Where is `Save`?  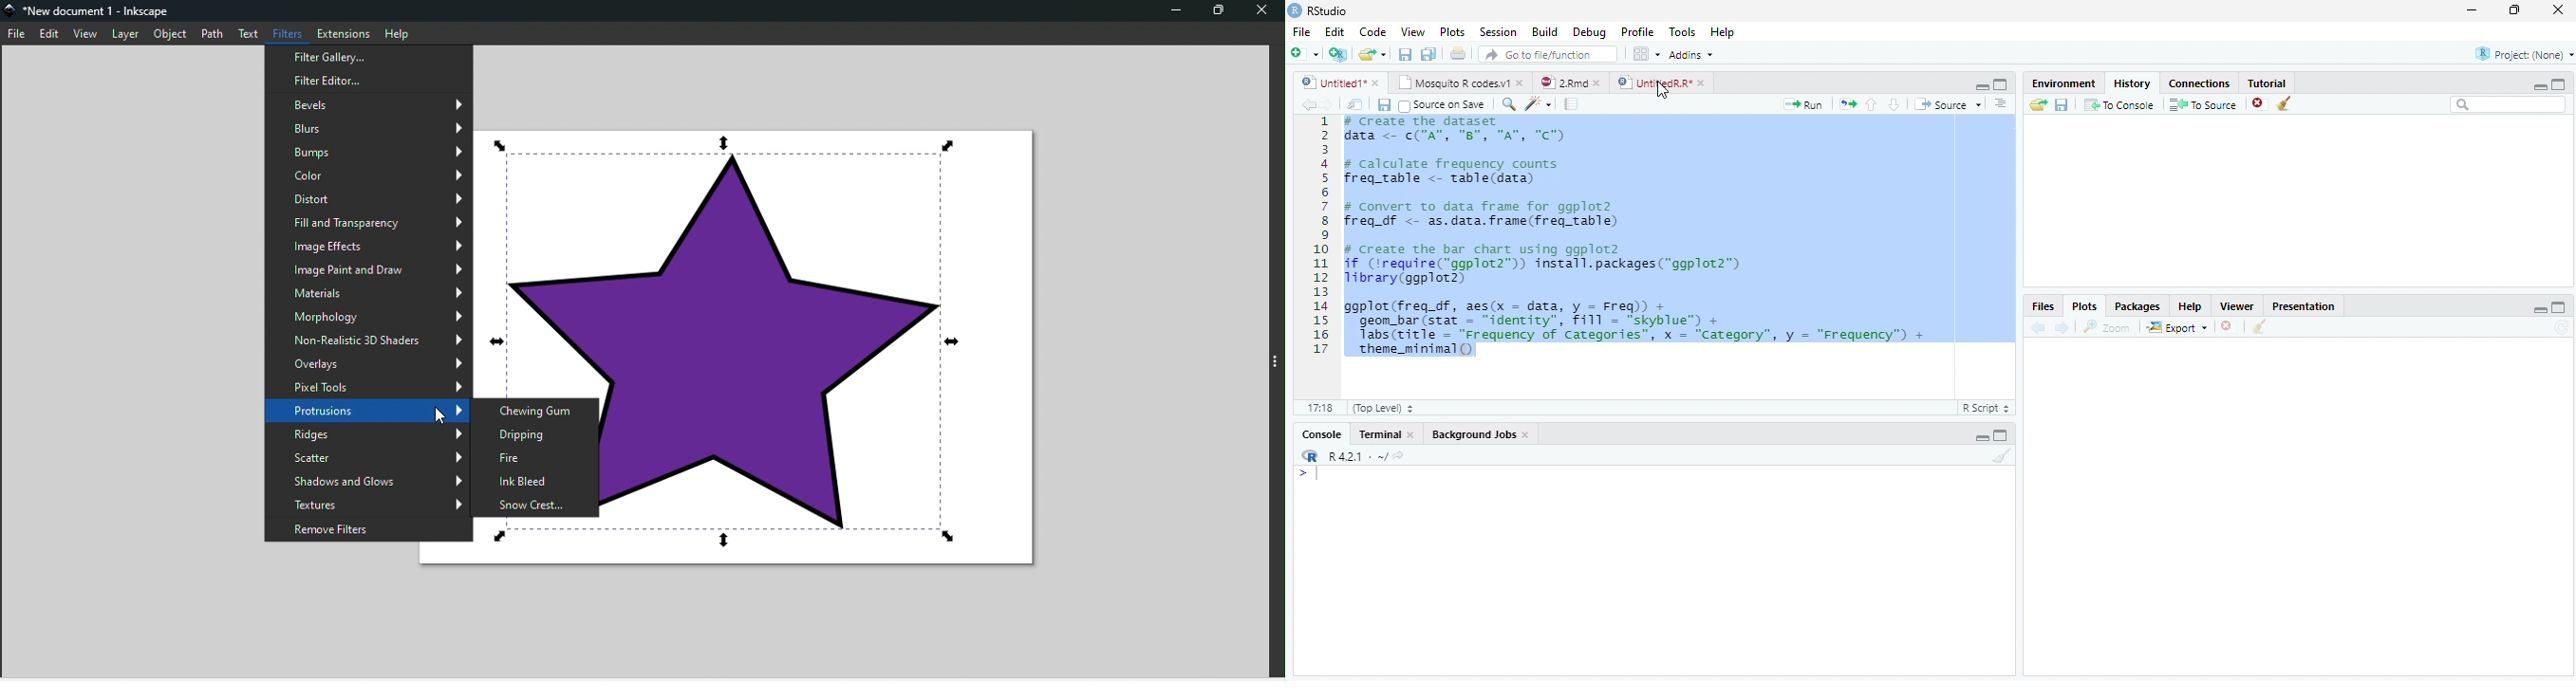
Save is located at coordinates (1384, 104).